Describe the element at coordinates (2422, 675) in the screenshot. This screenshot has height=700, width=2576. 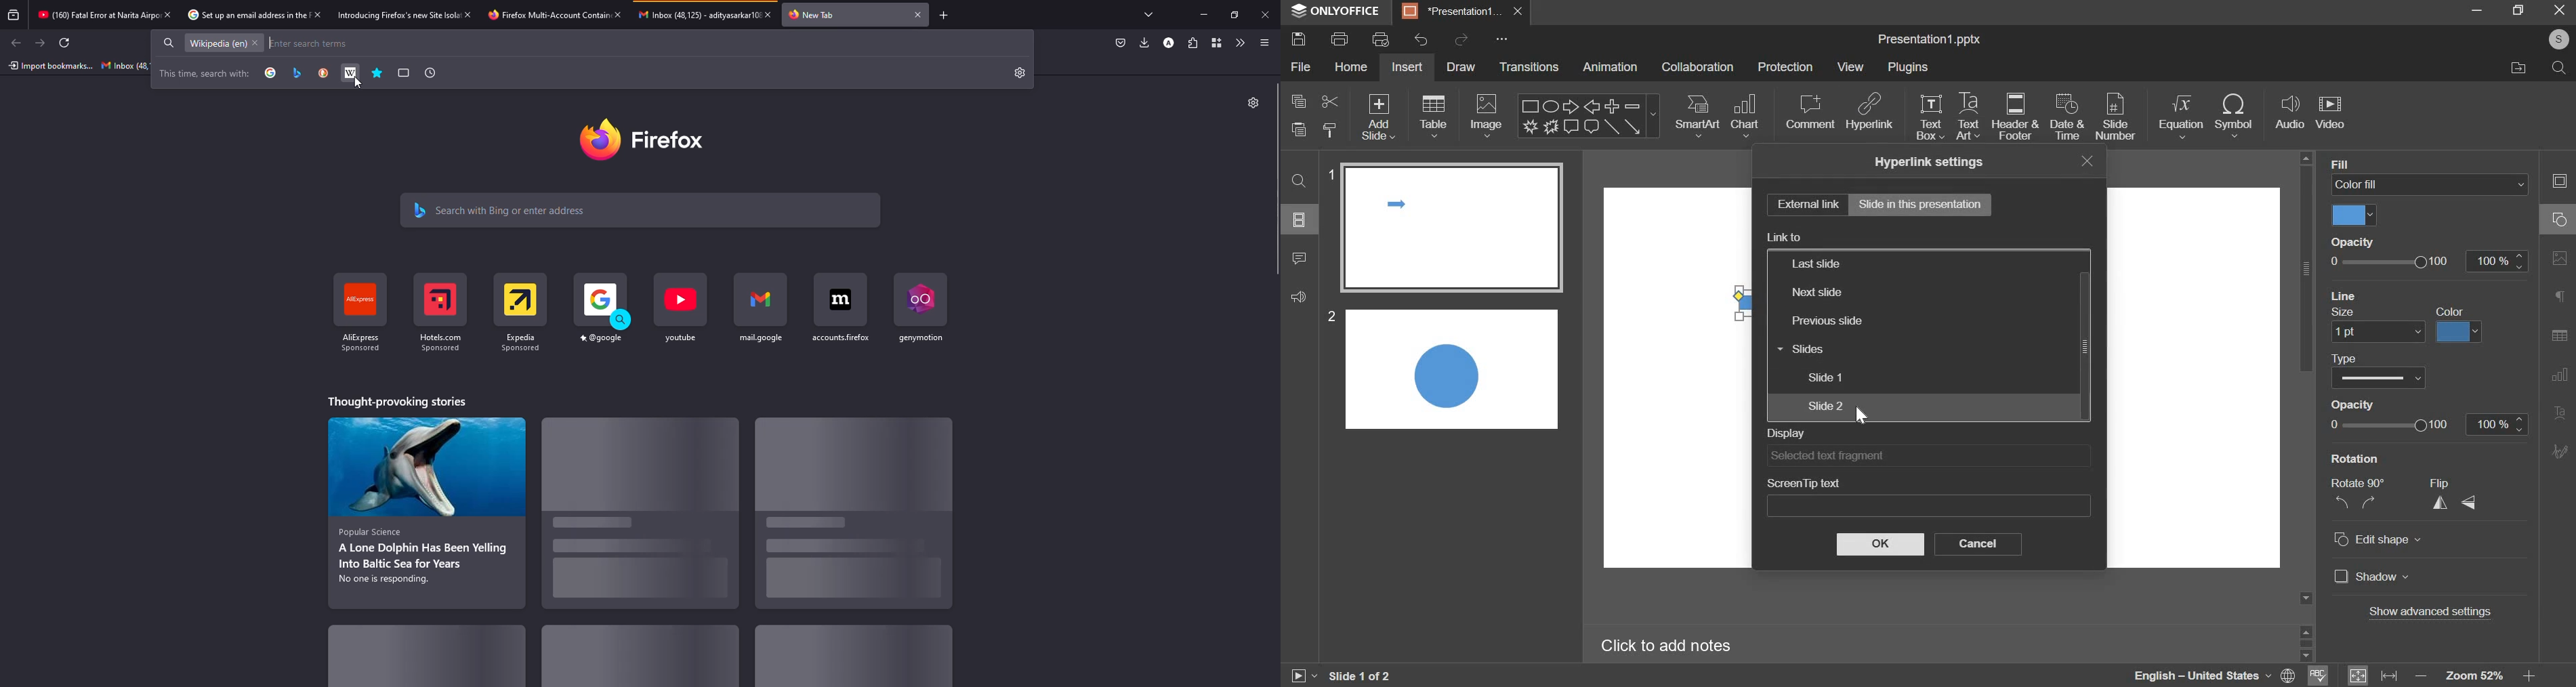
I see `decrease zoom` at that location.